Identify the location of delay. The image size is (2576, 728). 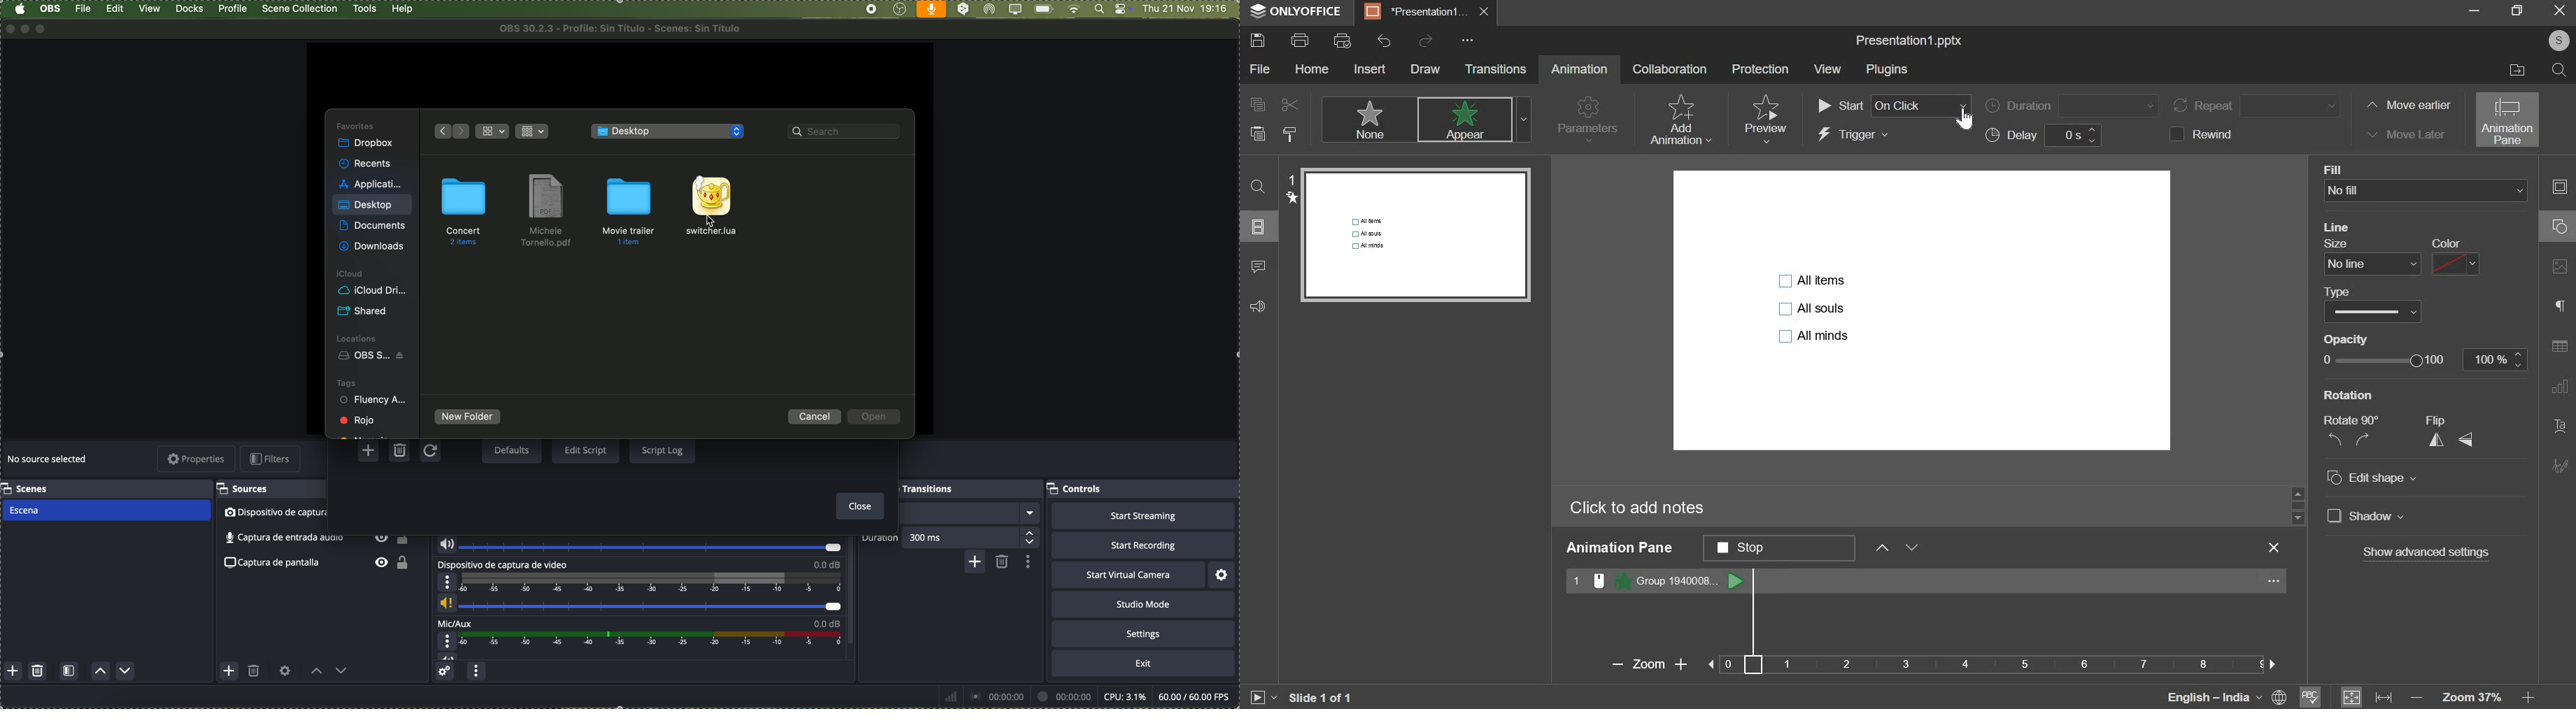
(2046, 136).